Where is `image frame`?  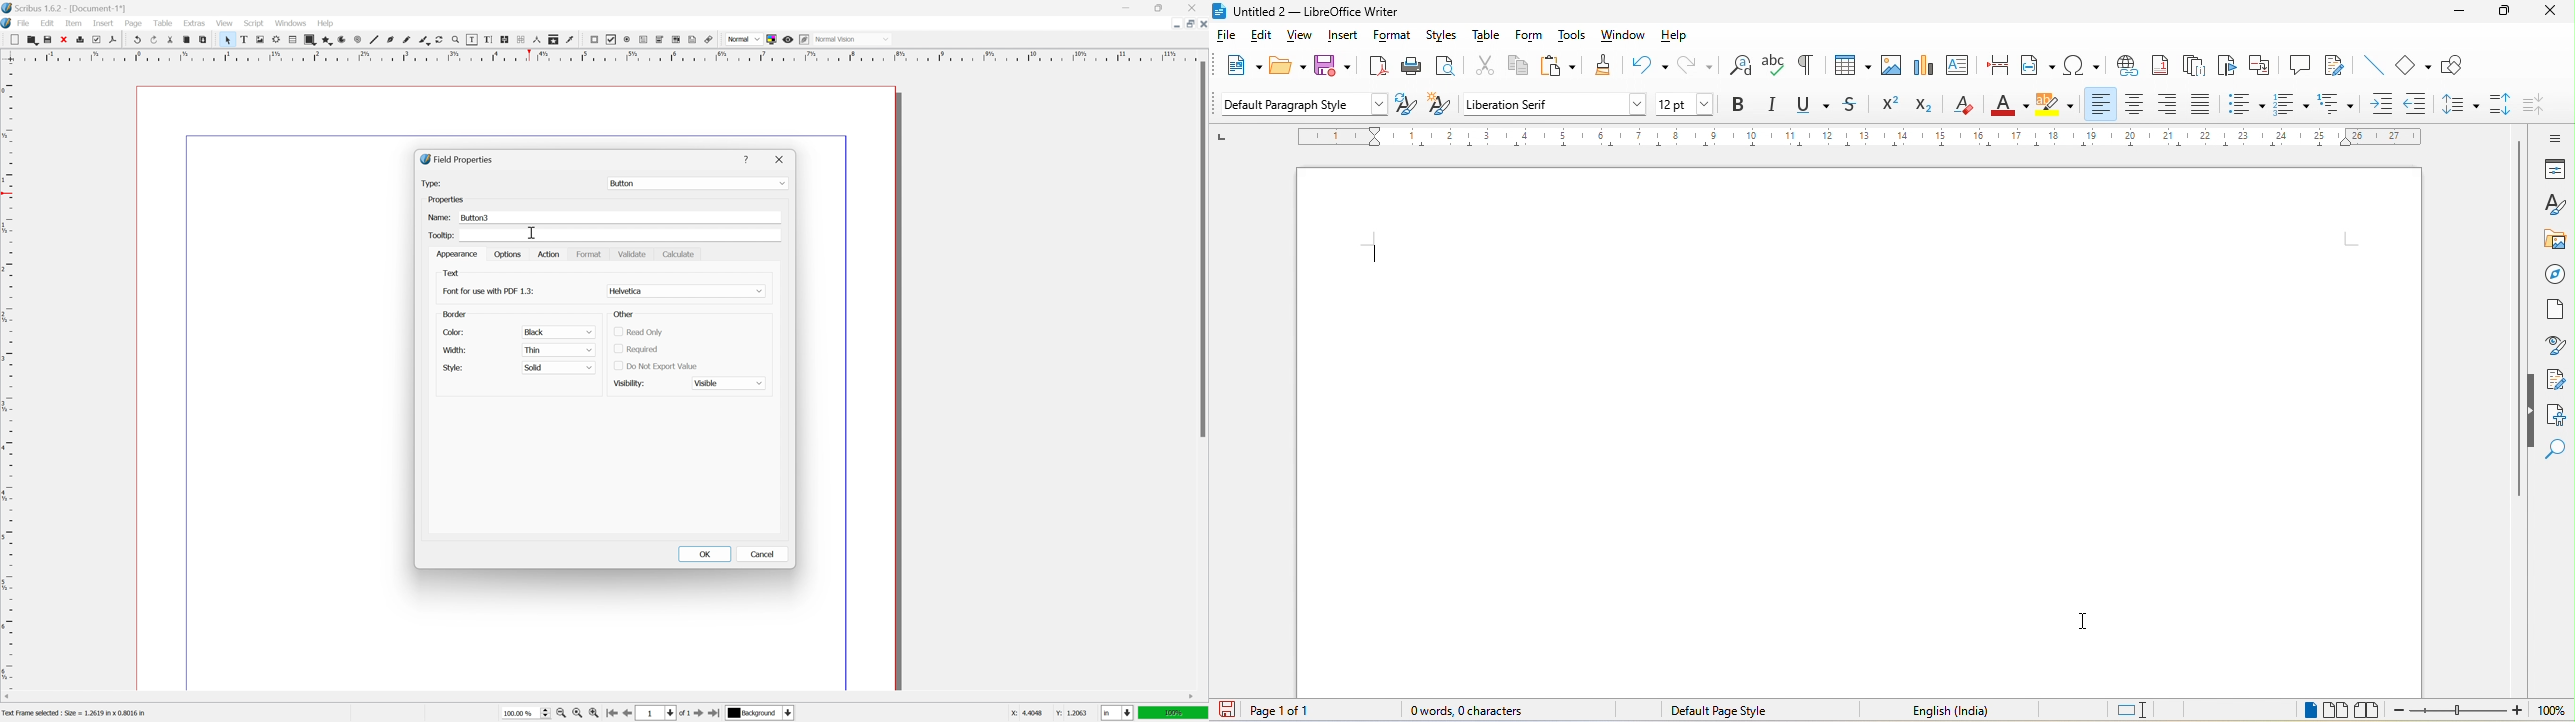 image frame is located at coordinates (261, 40).